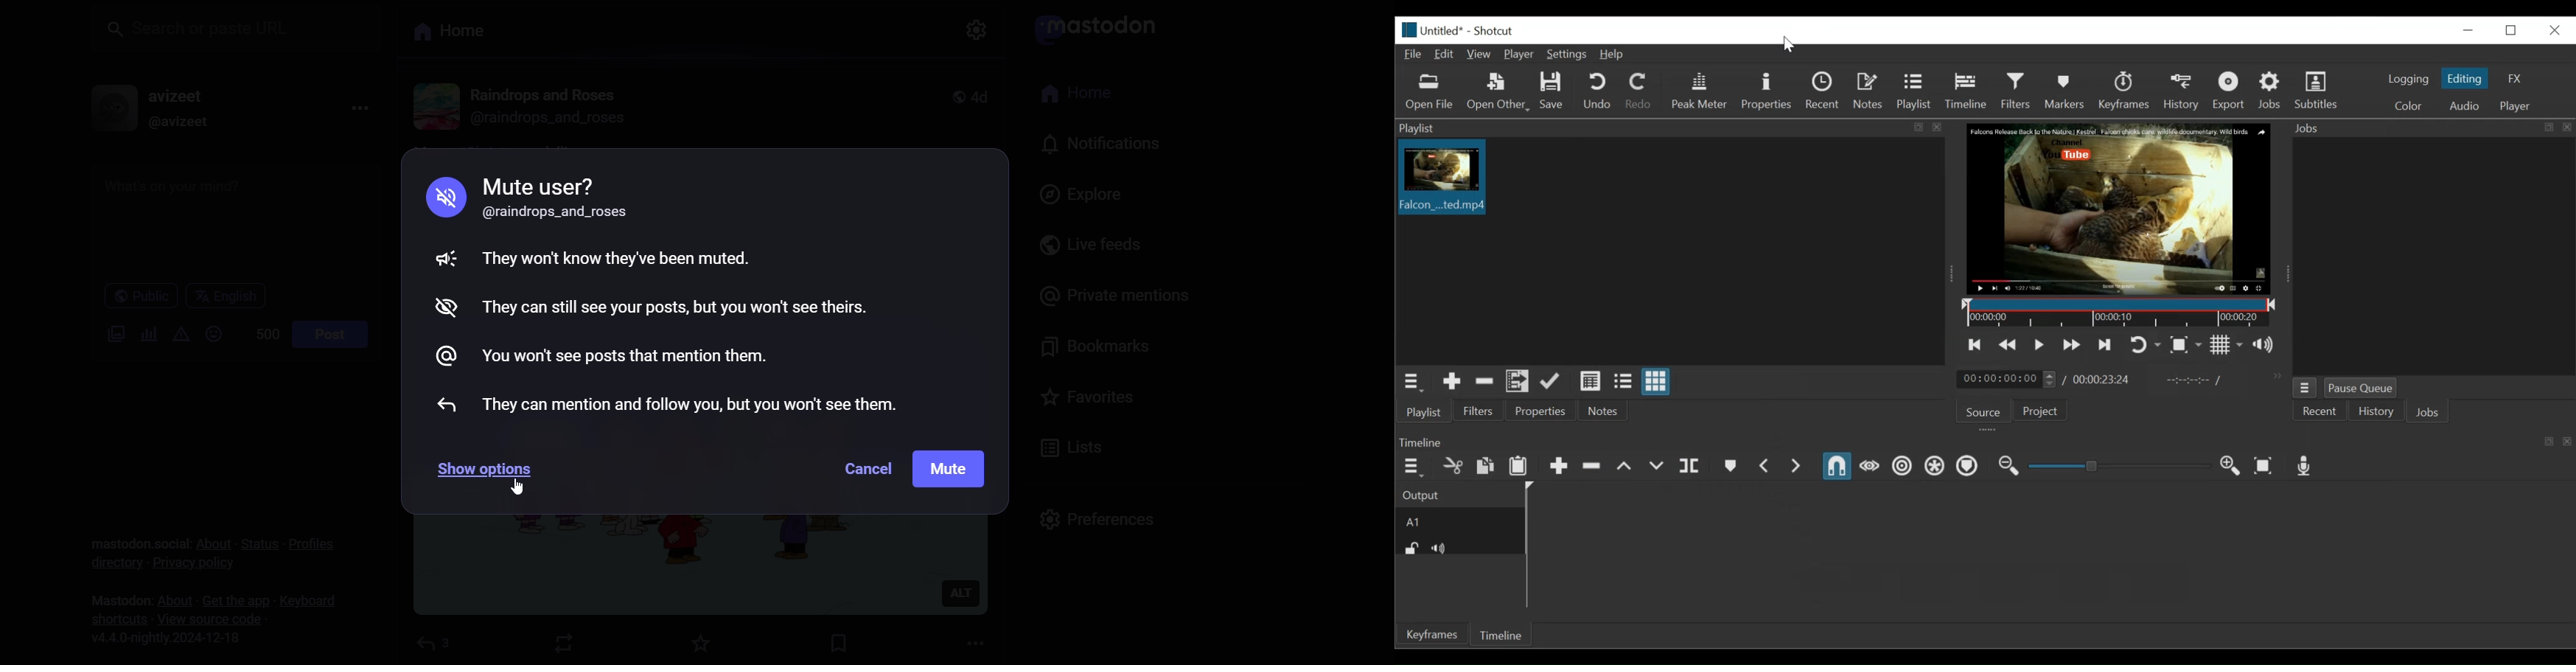 The image size is (2576, 672). I want to click on Jobs menu, so click(2306, 387).